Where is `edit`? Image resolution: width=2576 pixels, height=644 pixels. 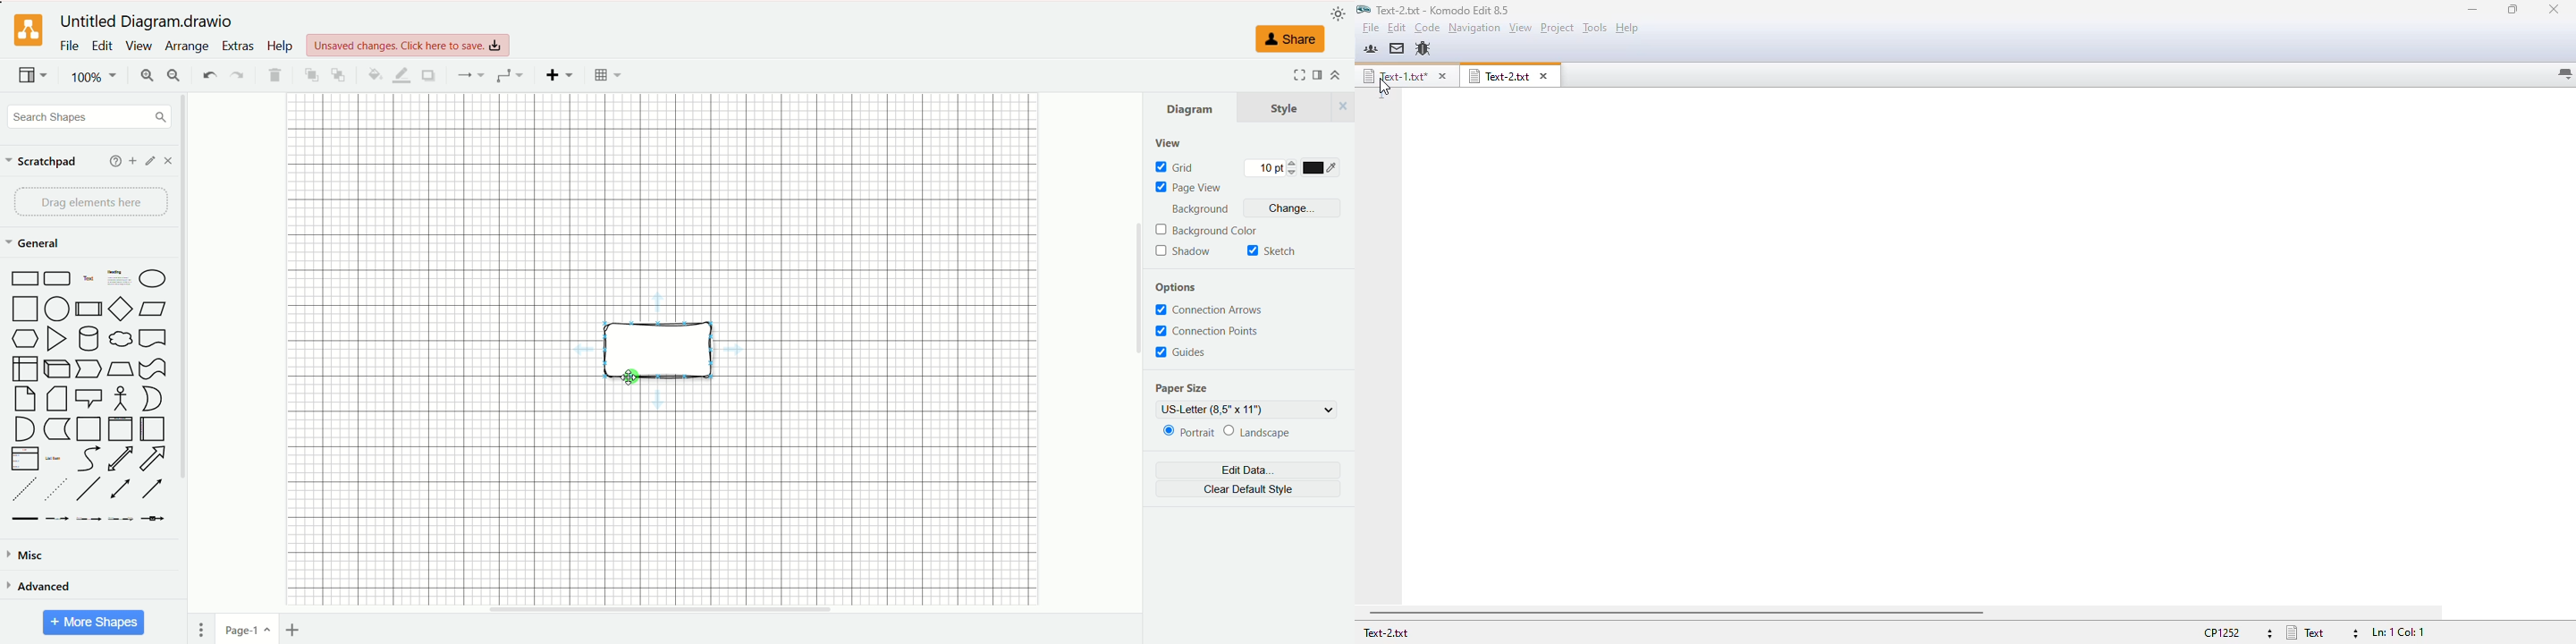 edit is located at coordinates (102, 46).